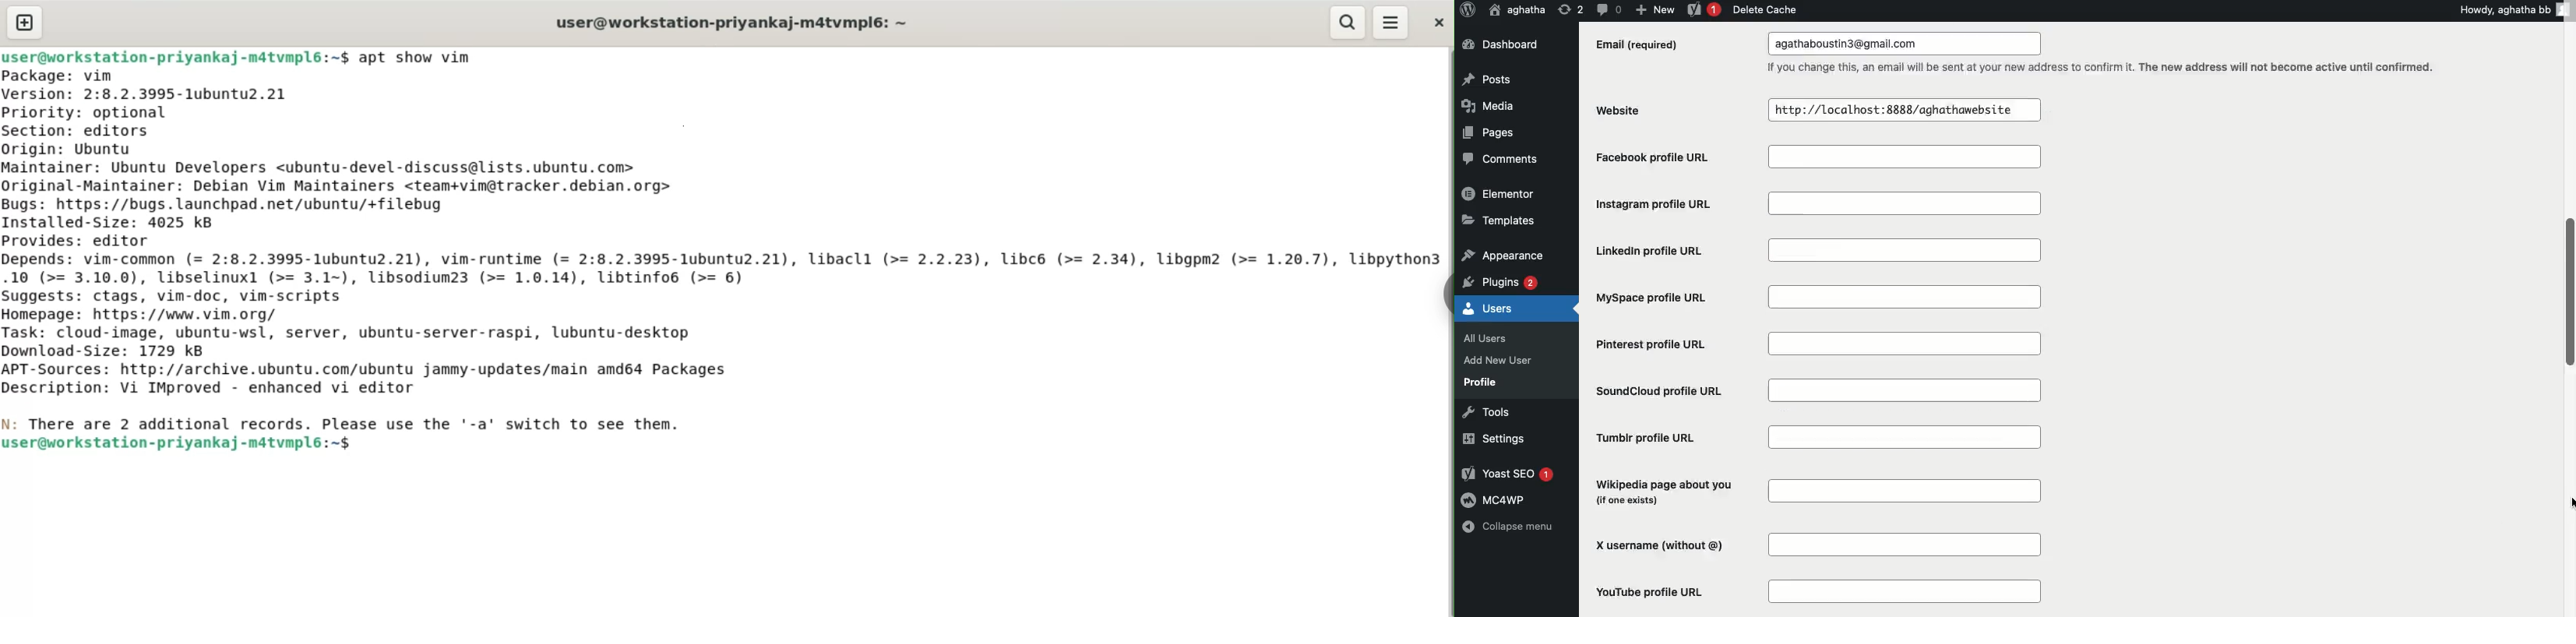  Describe the element at coordinates (1912, 44) in the screenshot. I see `agathaboustin3@gmail.com` at that location.